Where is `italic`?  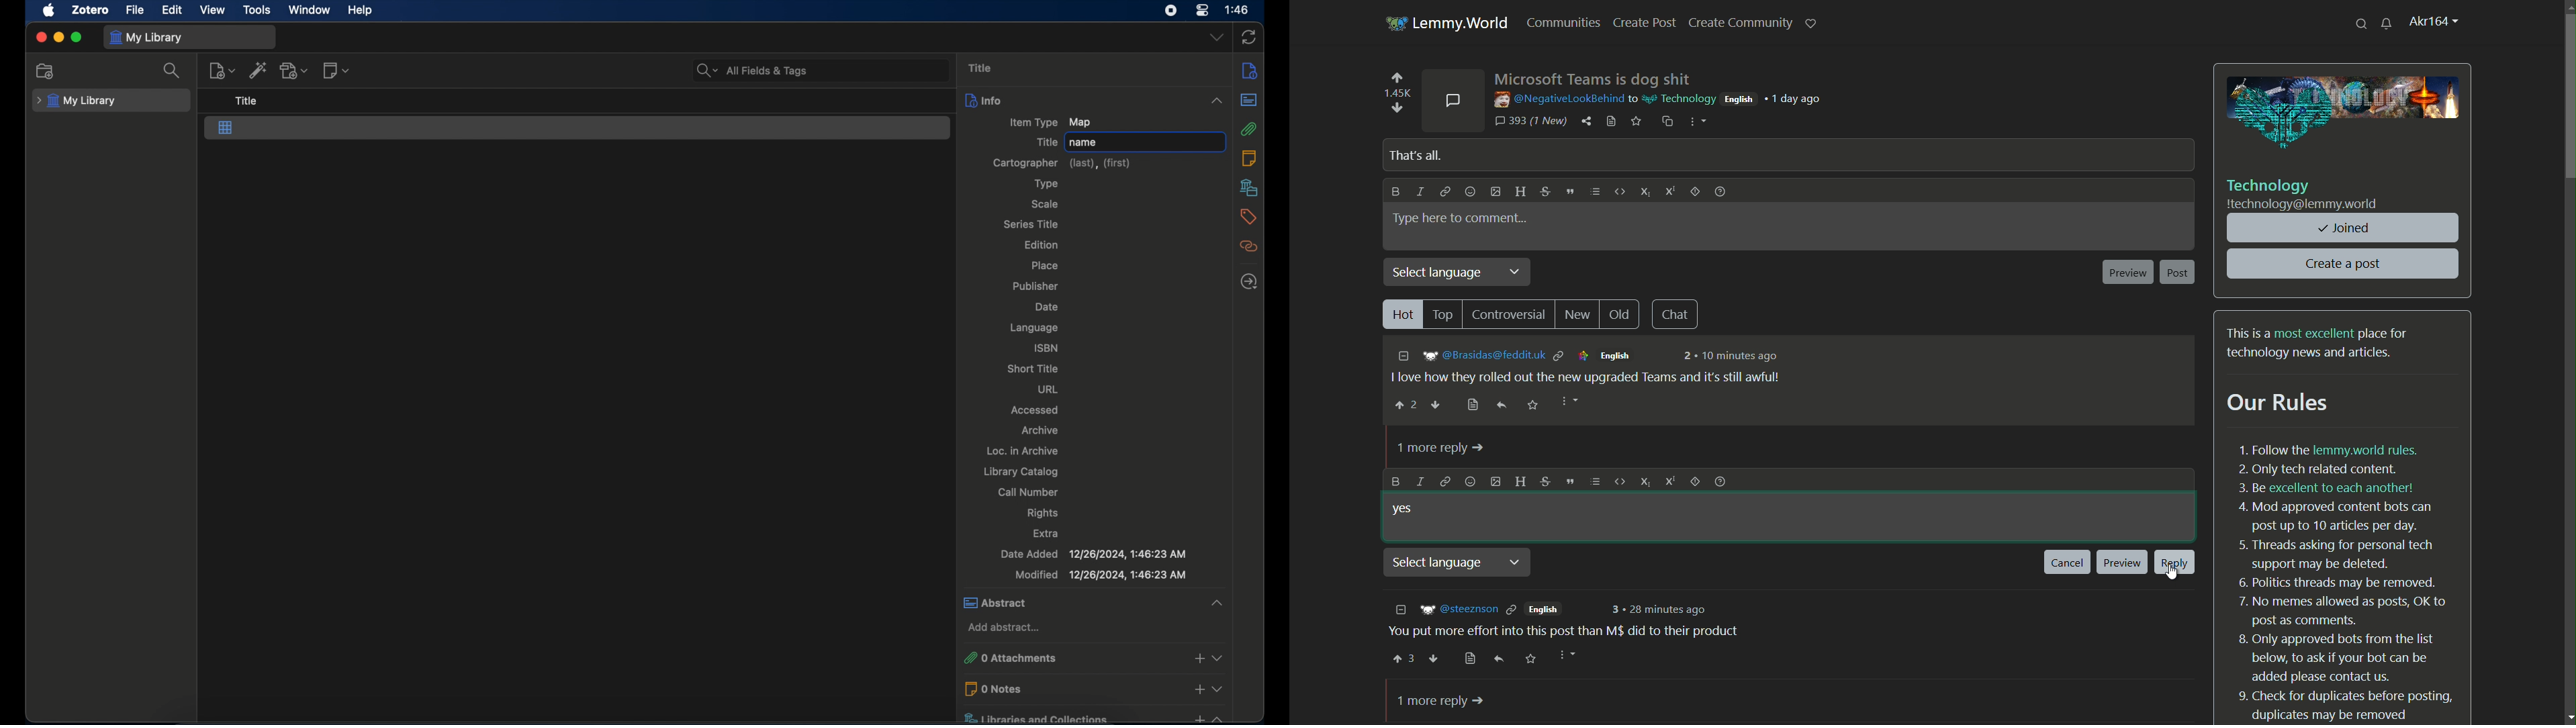 italic is located at coordinates (1422, 192).